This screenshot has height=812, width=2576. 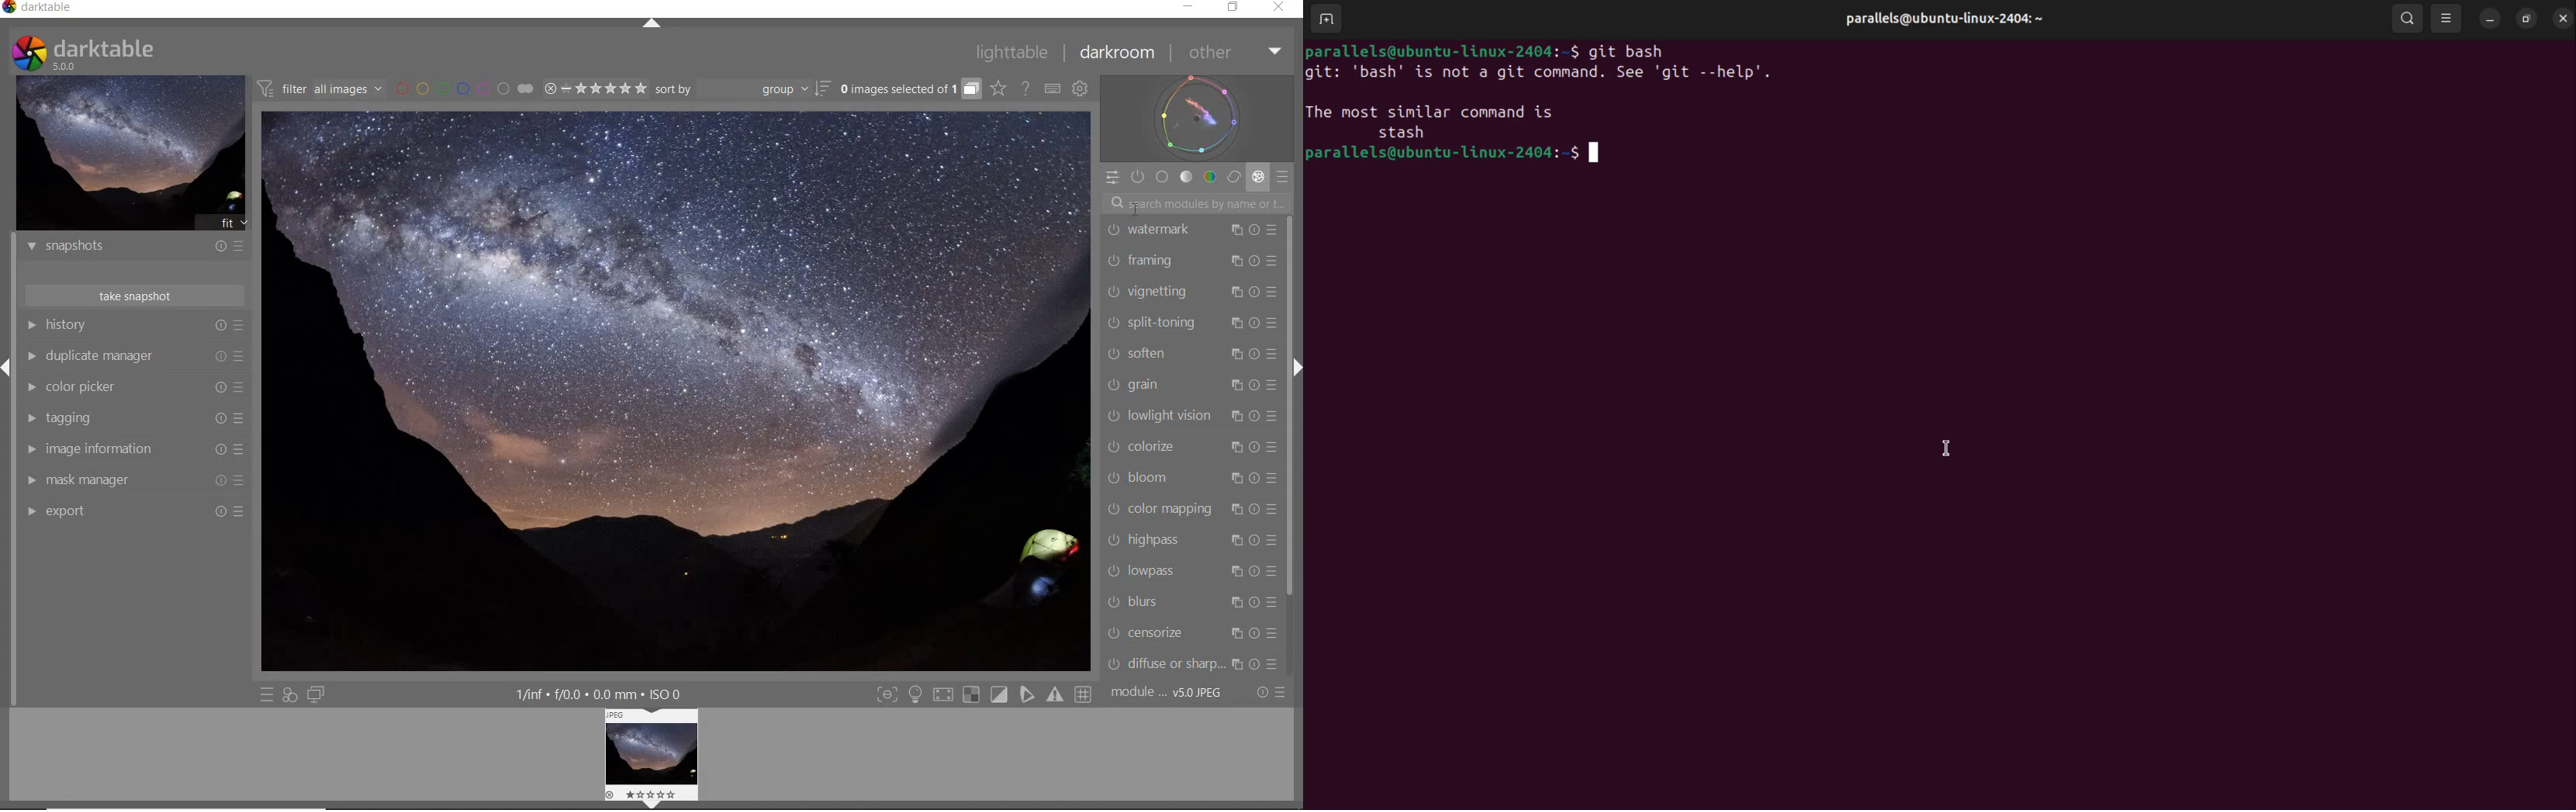 I want to click on presets, so click(x=1272, y=541).